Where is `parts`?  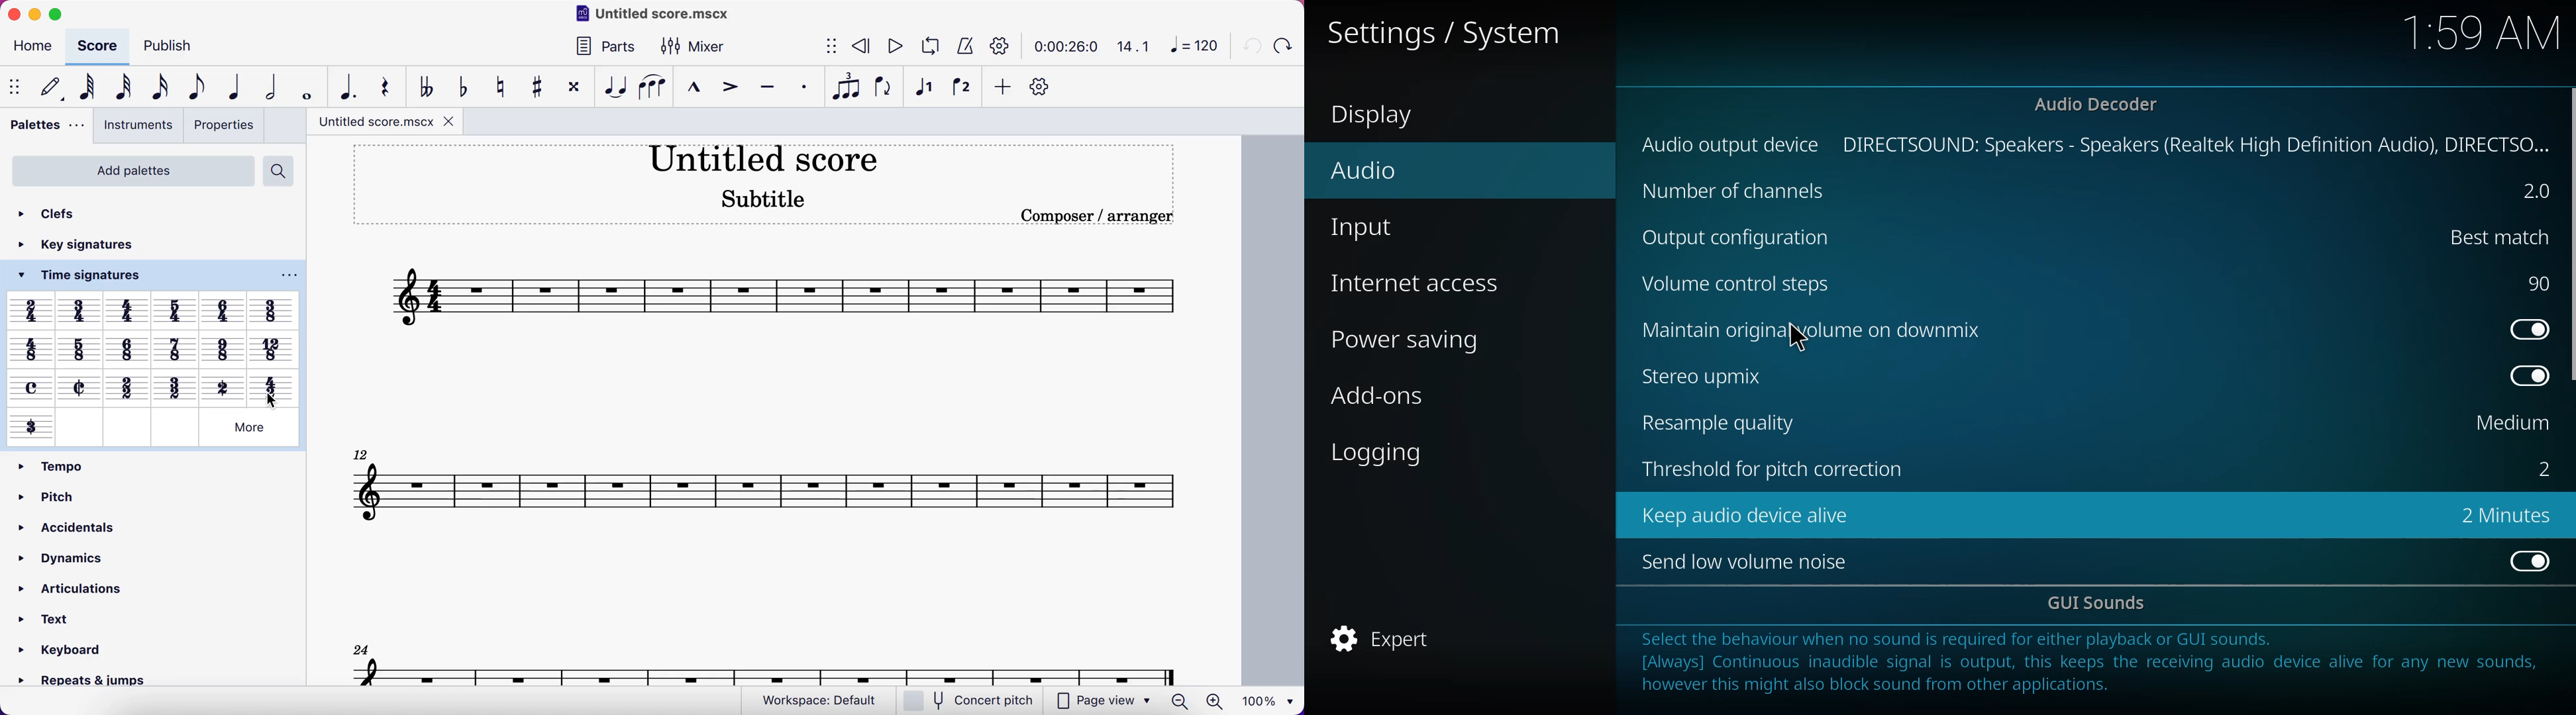
parts is located at coordinates (602, 46).